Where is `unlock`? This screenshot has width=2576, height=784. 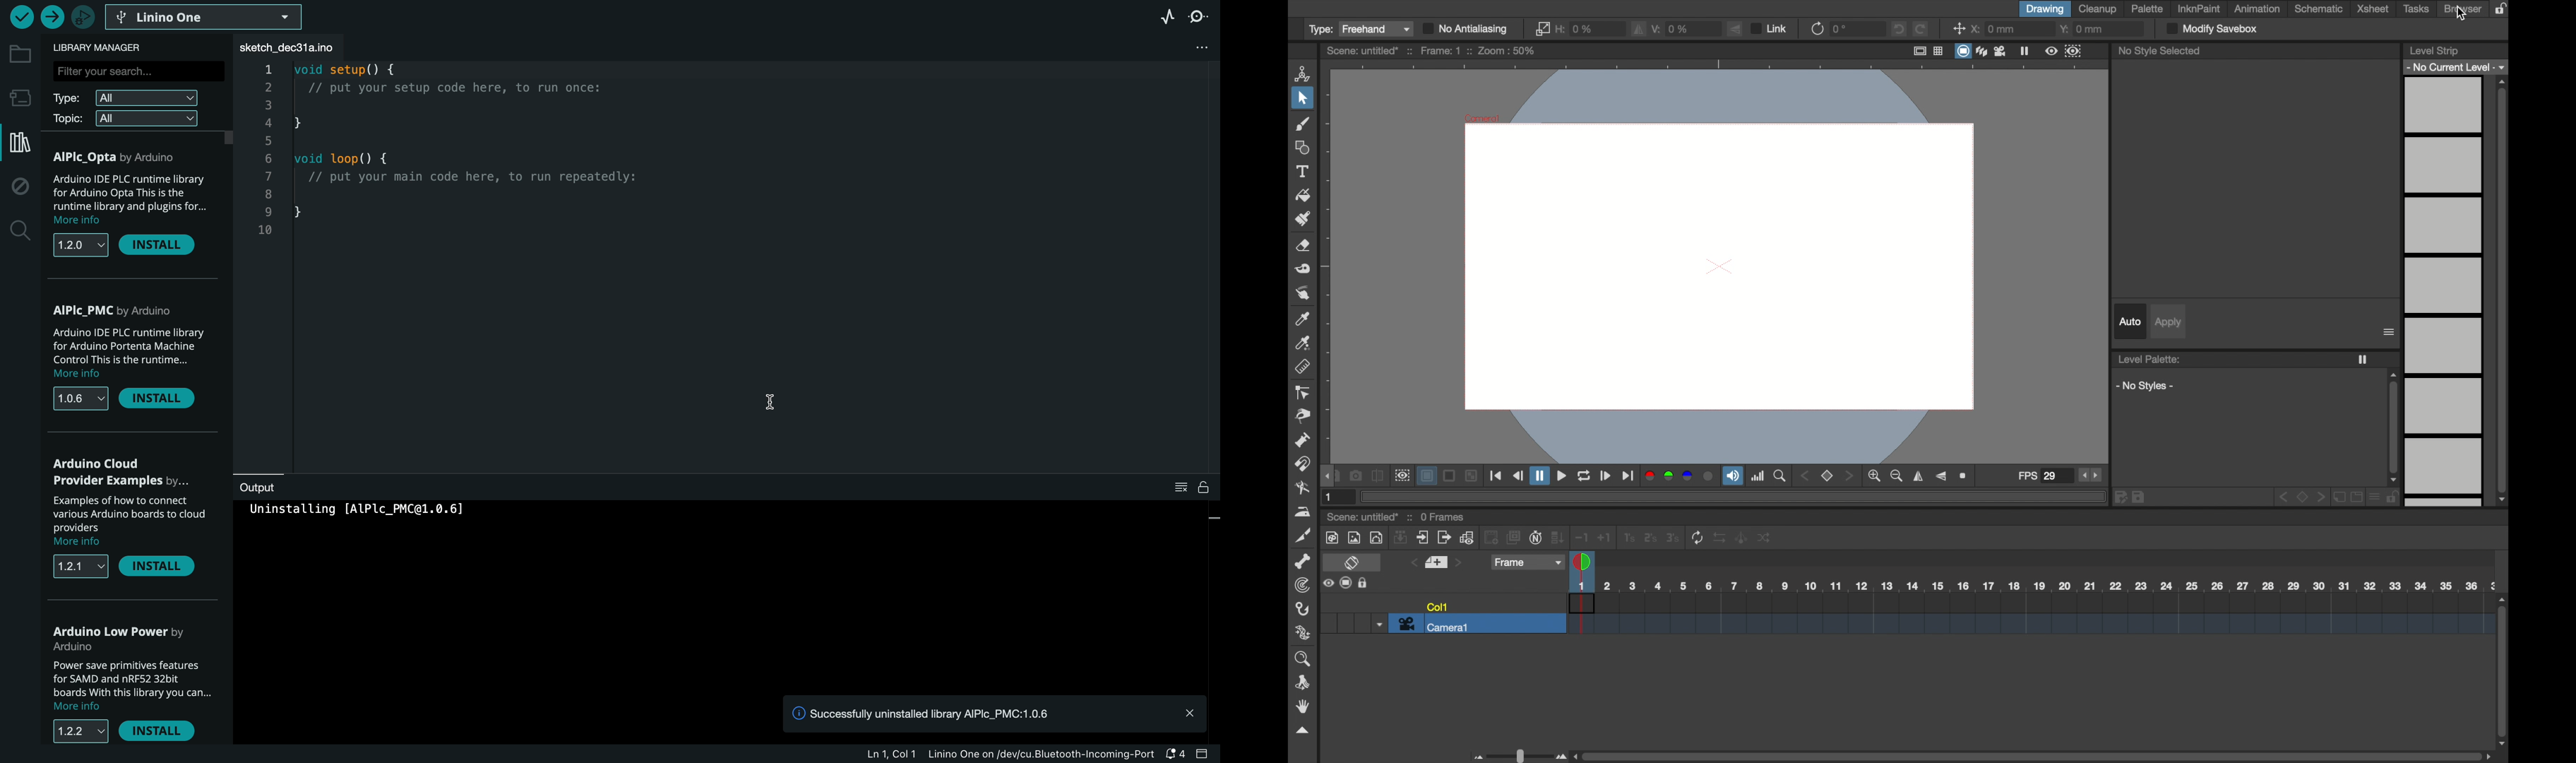 unlock is located at coordinates (1364, 583).